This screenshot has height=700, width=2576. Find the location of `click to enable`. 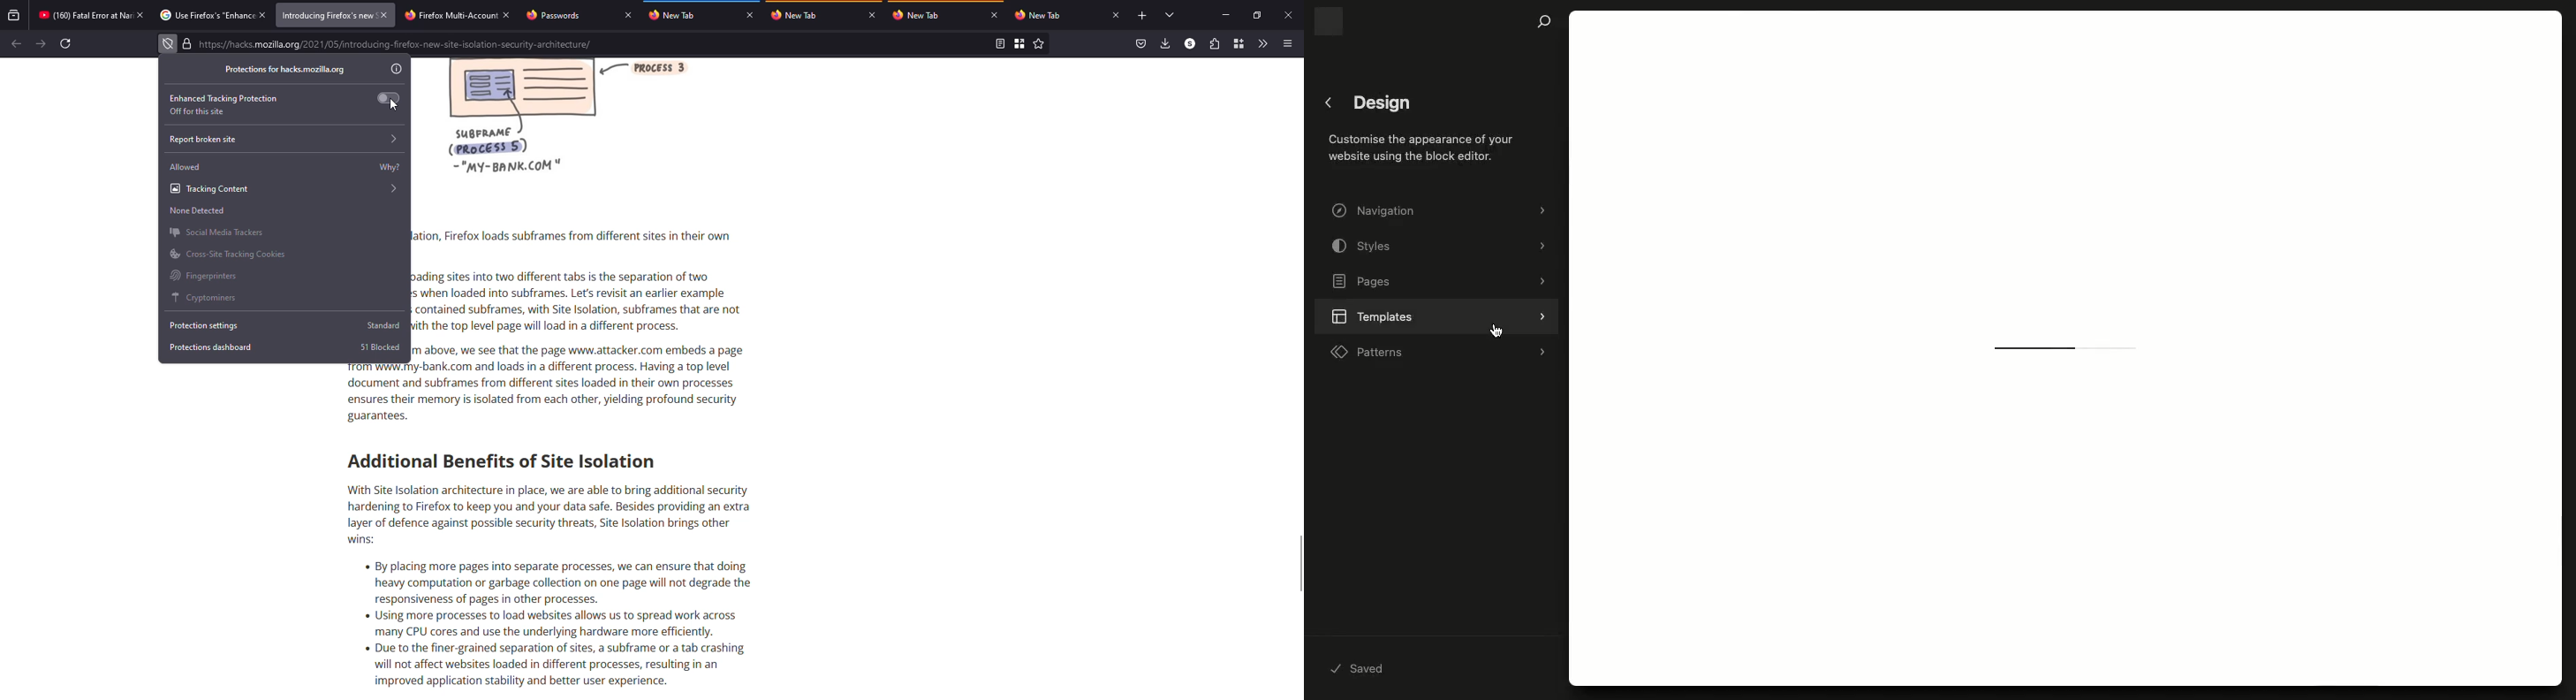

click to enable is located at coordinates (390, 97).